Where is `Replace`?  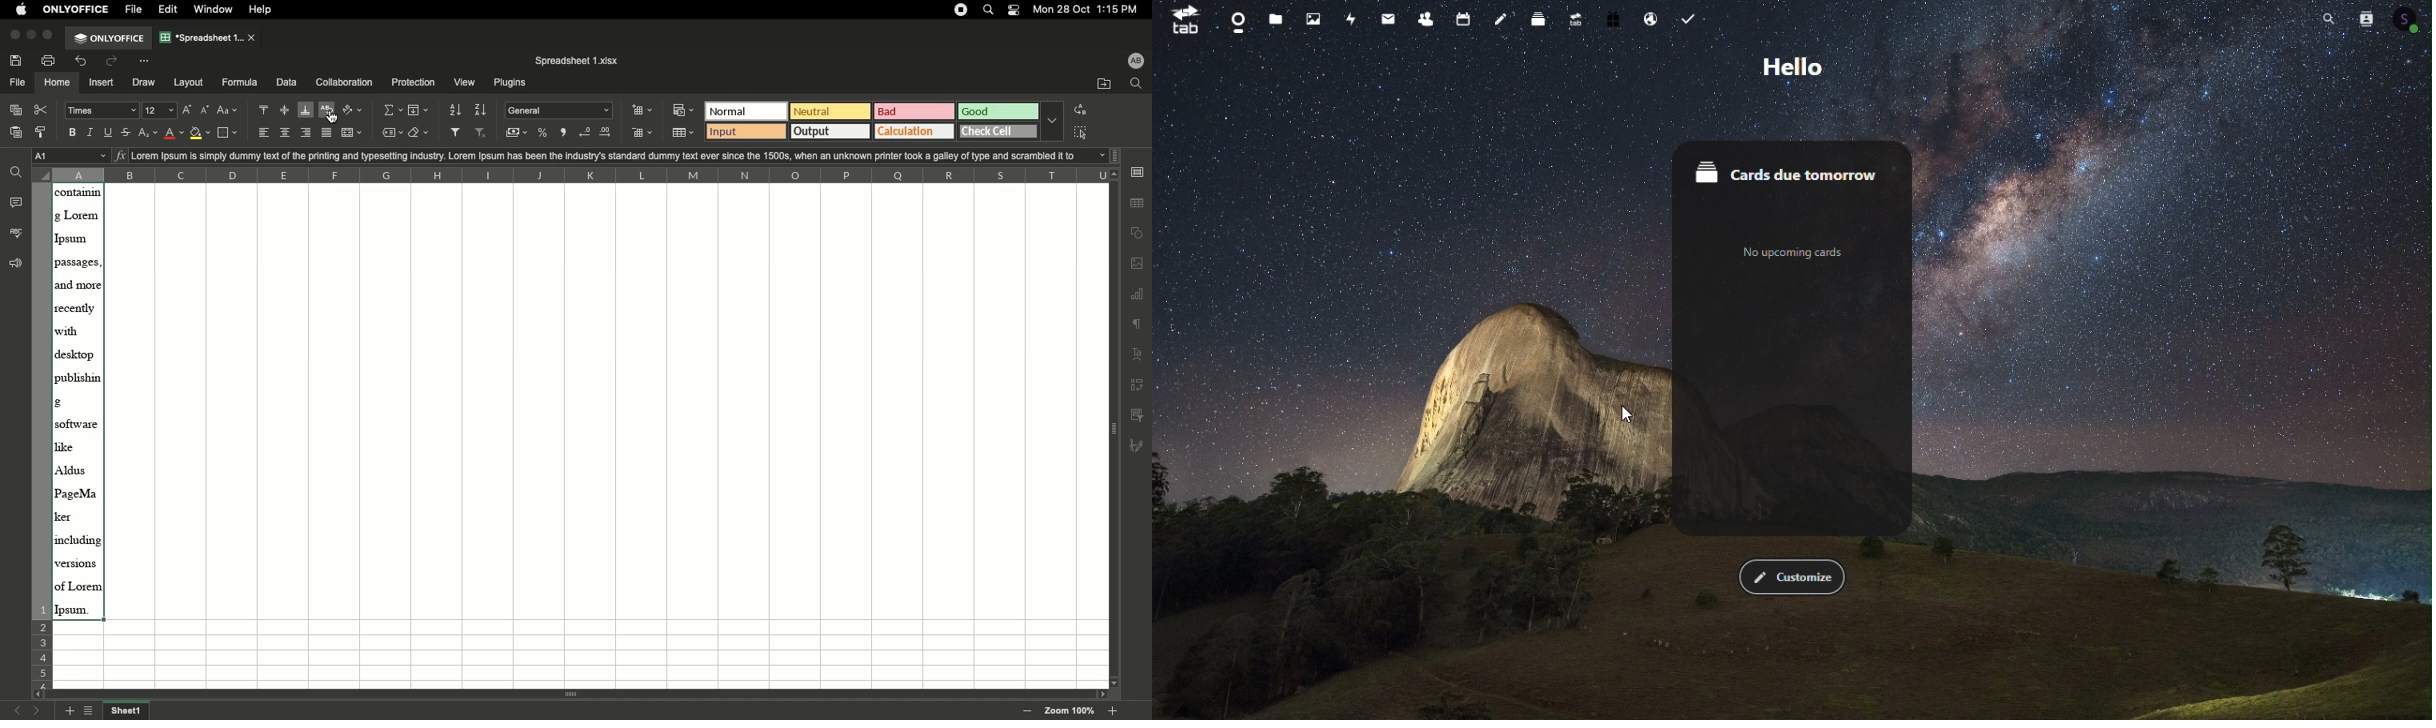 Replace is located at coordinates (1079, 110).